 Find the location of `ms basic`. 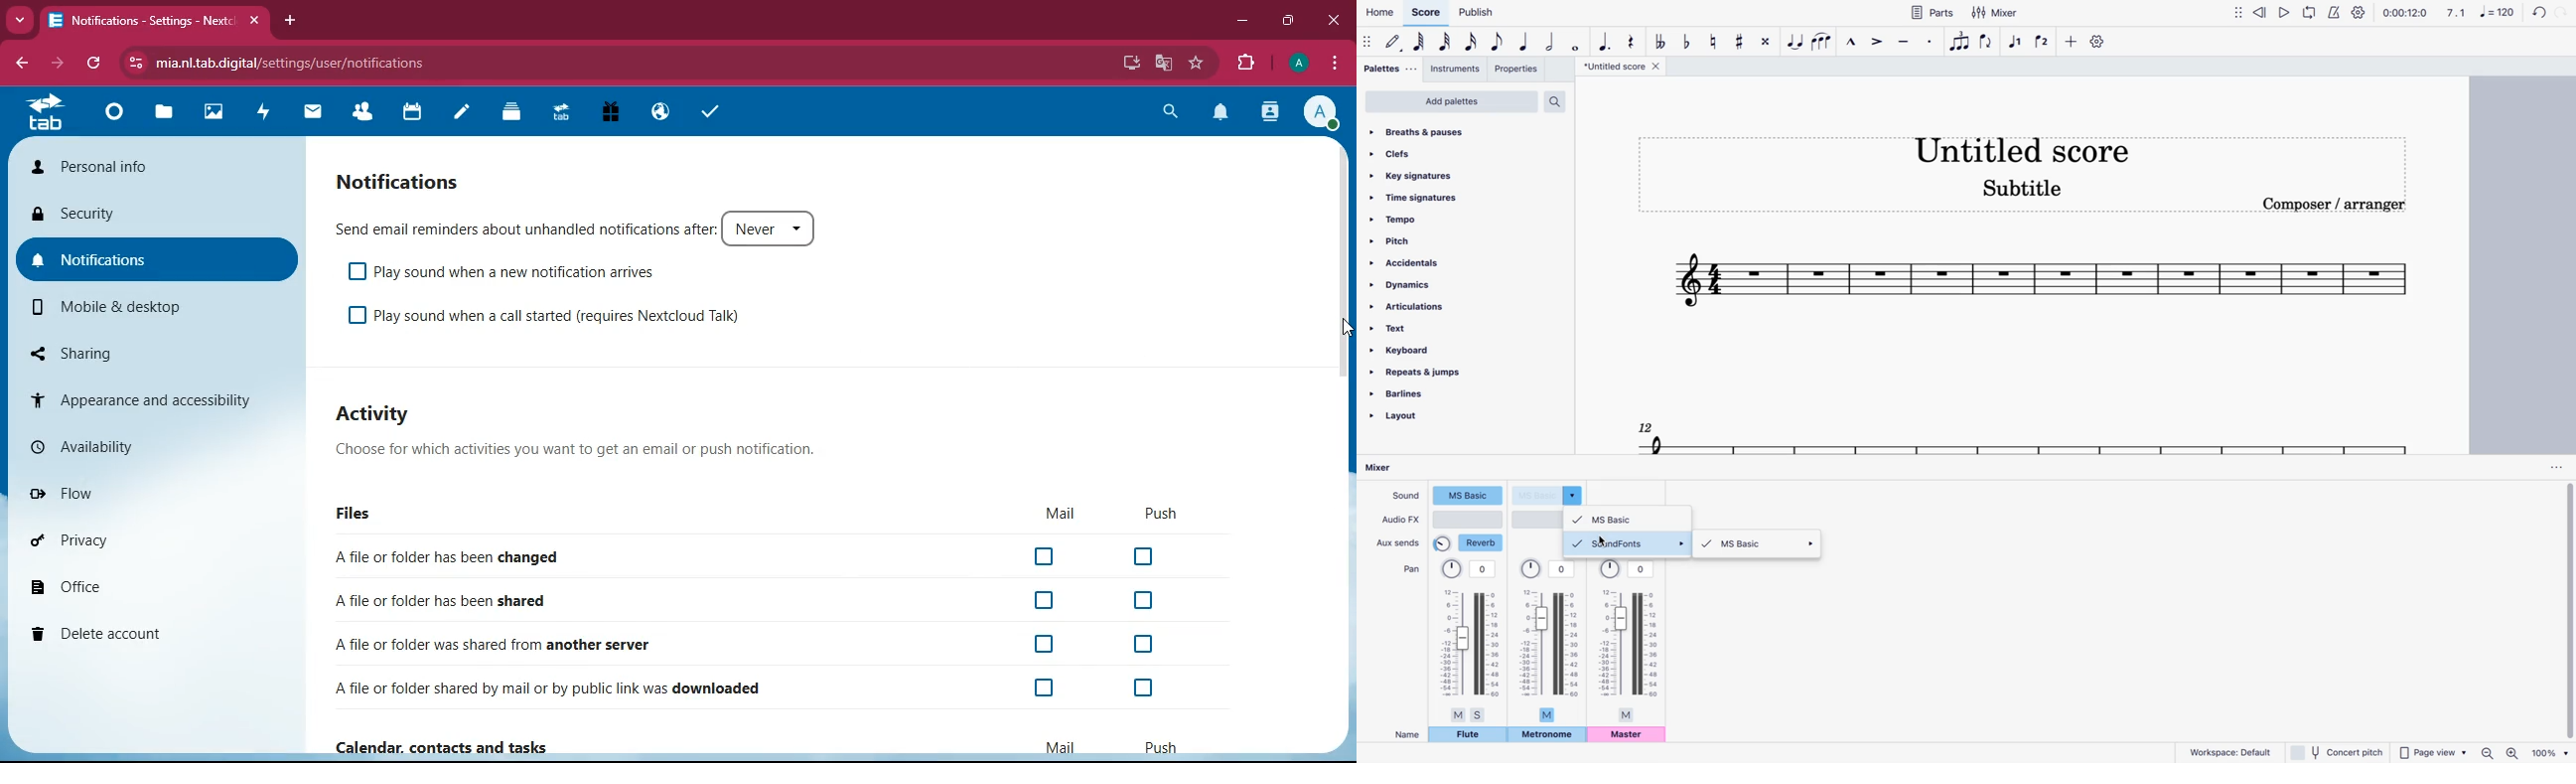

ms basic is located at coordinates (1761, 546).